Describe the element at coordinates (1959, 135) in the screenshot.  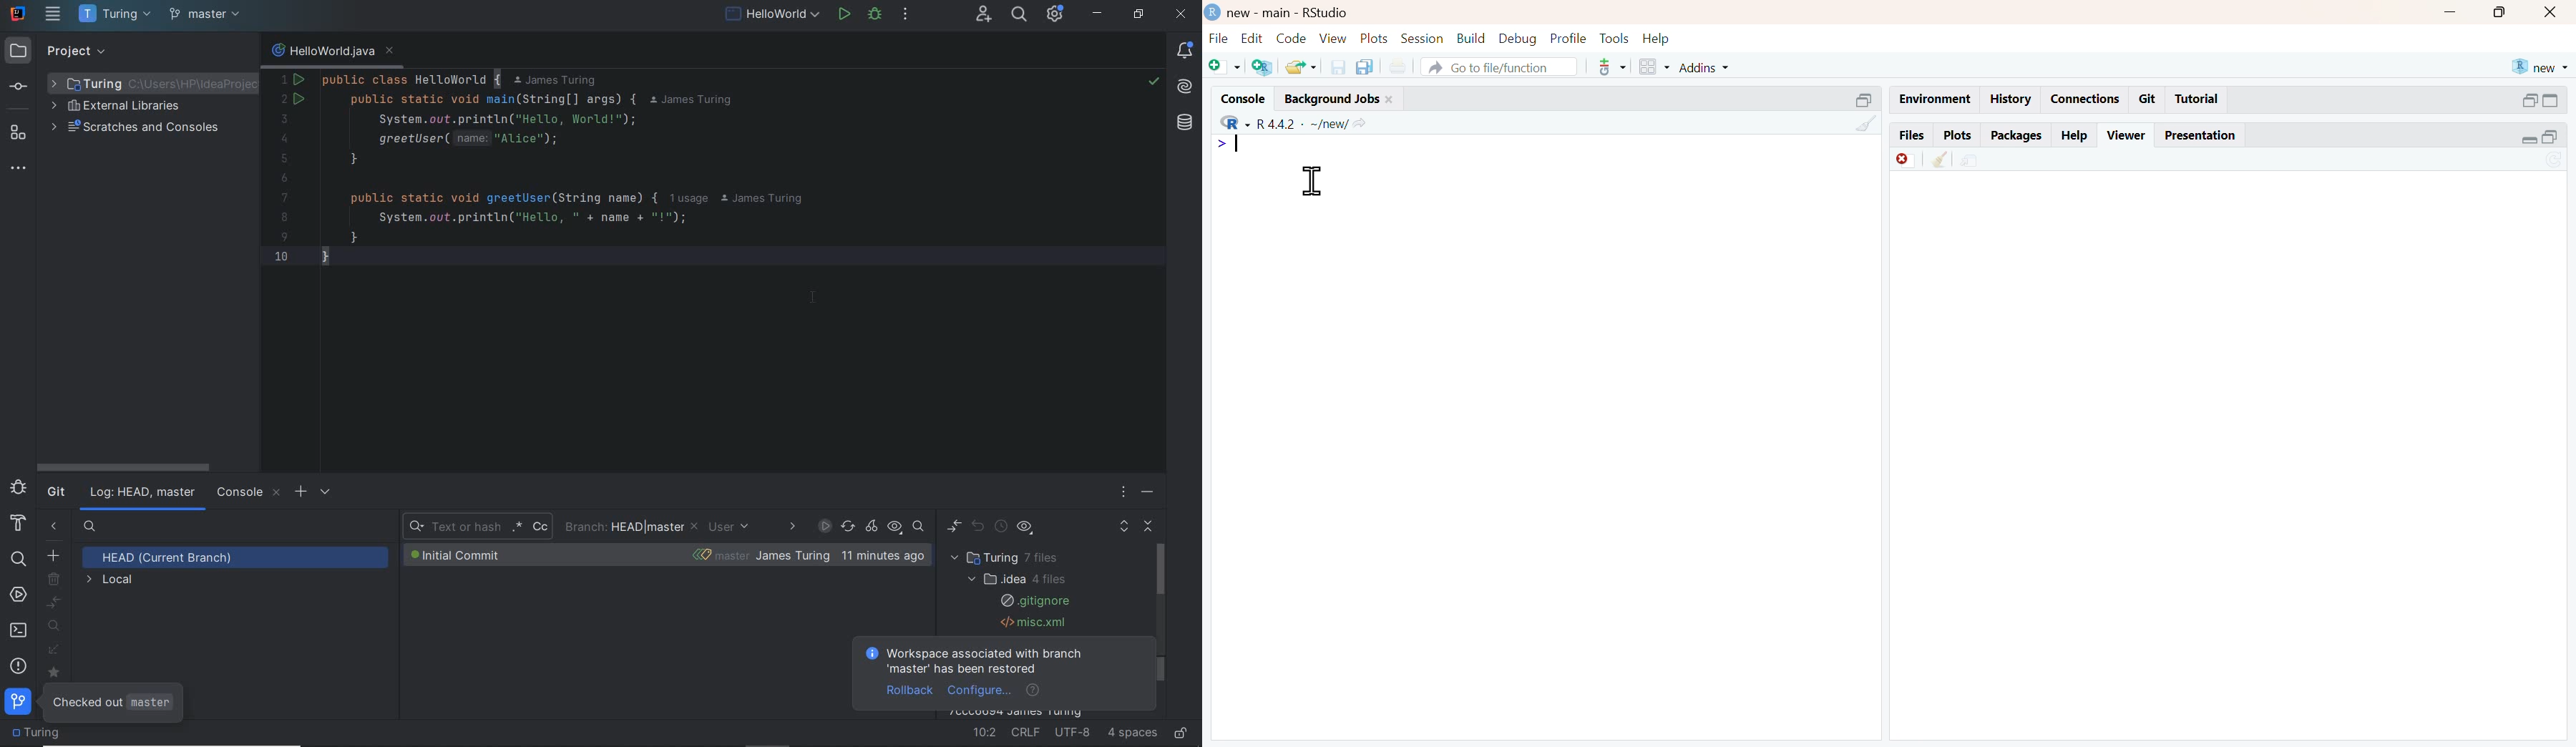
I see `plots` at that location.